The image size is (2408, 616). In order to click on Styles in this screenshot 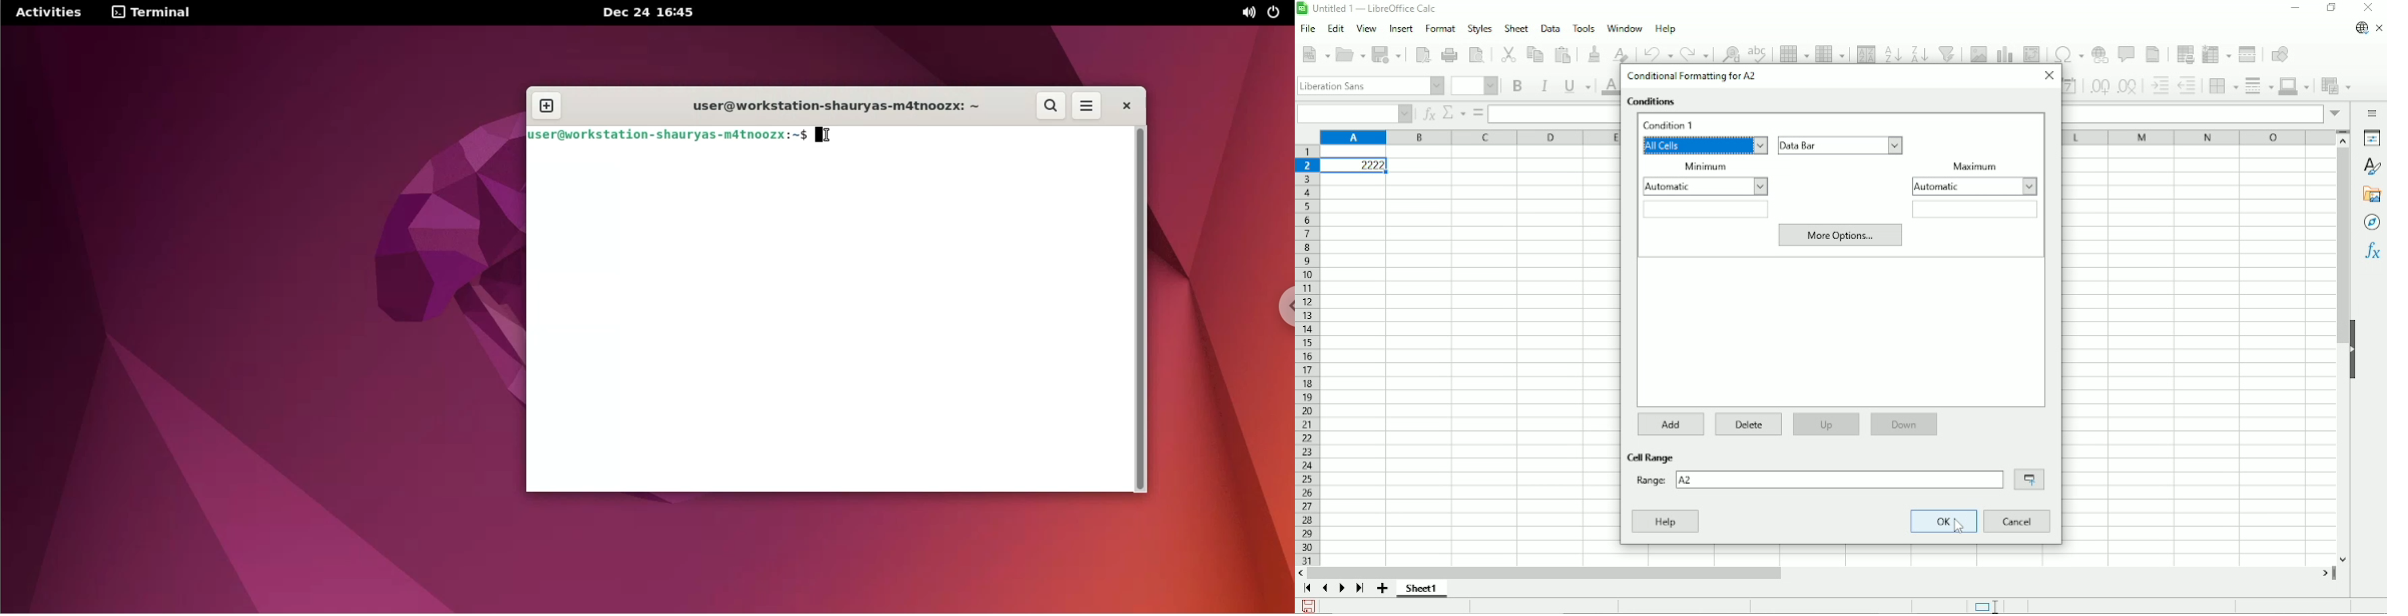, I will do `click(1479, 28)`.